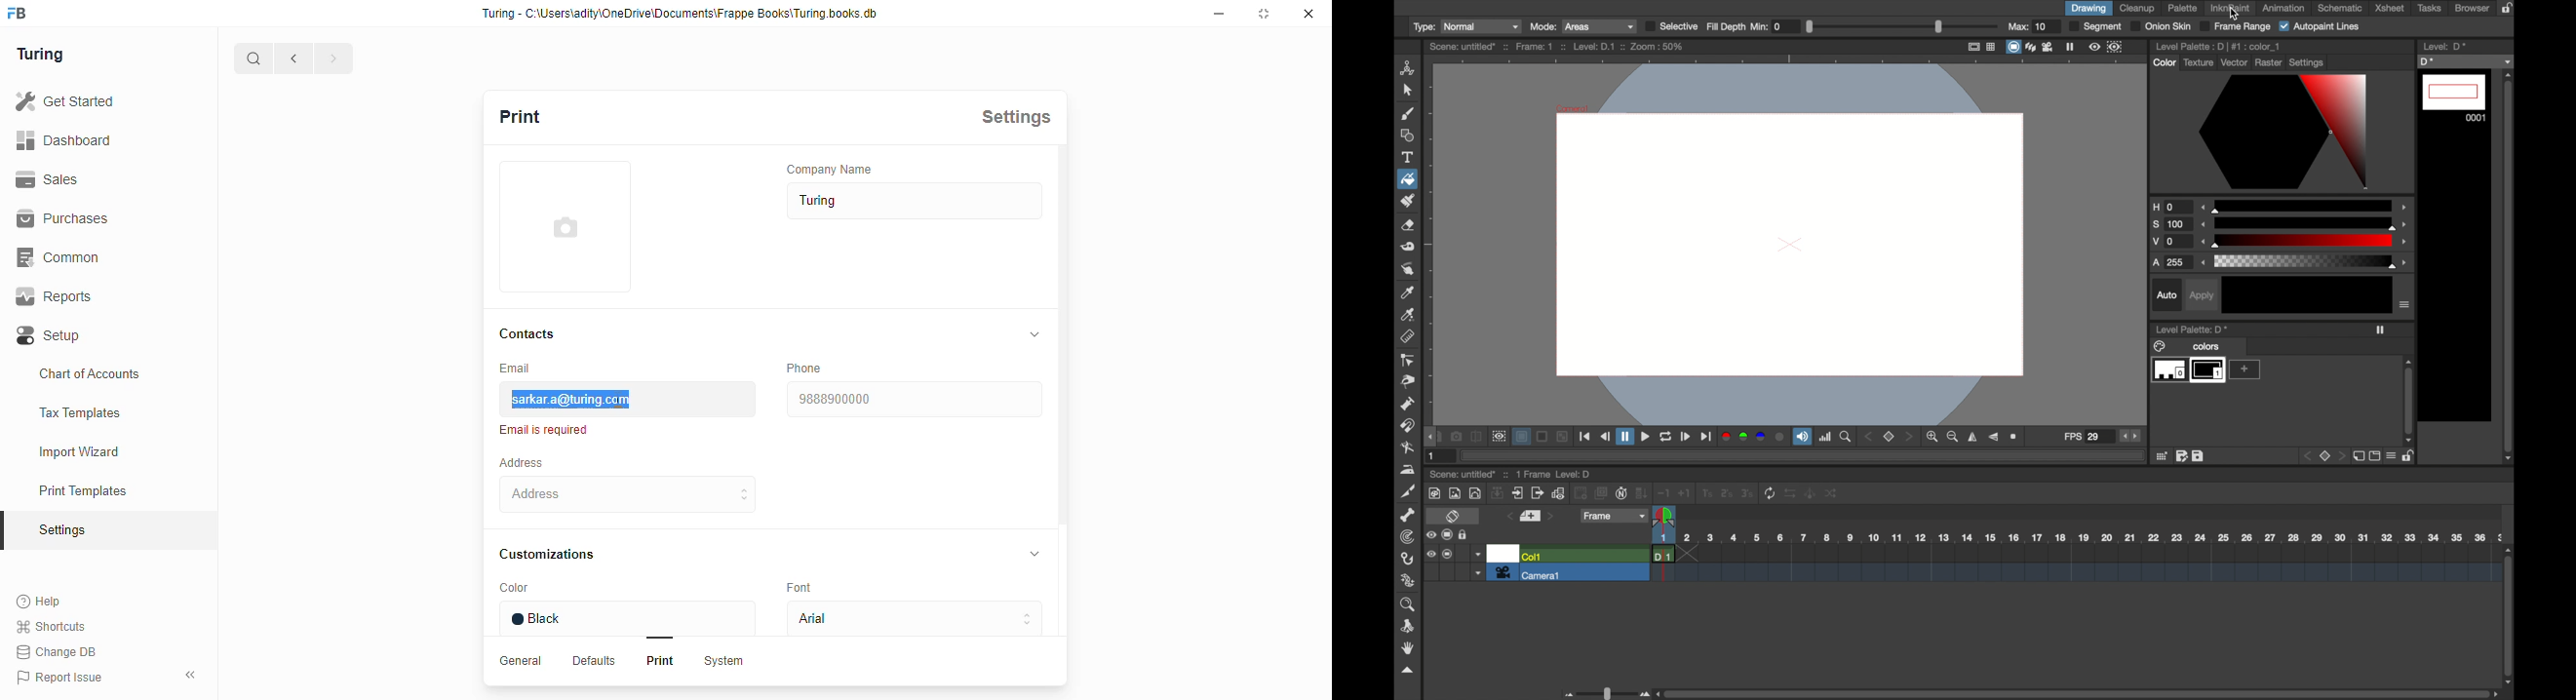  I want to click on Purchases, so click(62, 218).